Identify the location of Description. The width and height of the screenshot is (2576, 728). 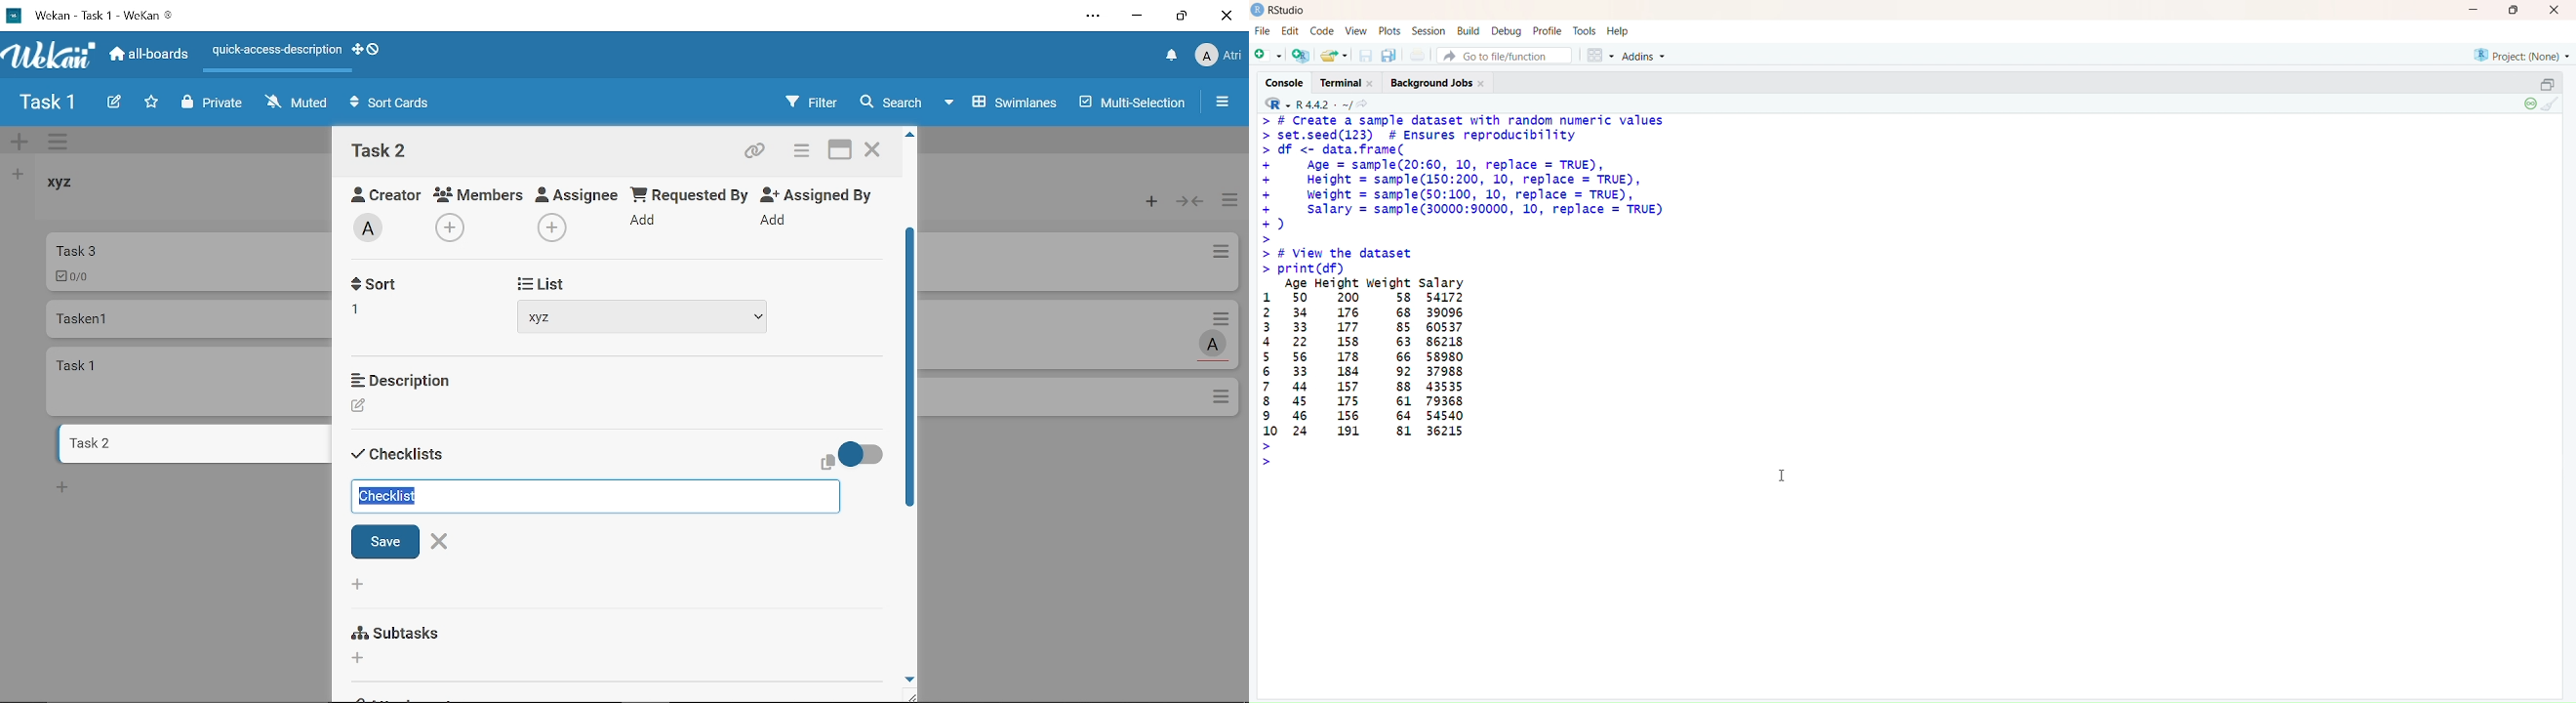
(400, 378).